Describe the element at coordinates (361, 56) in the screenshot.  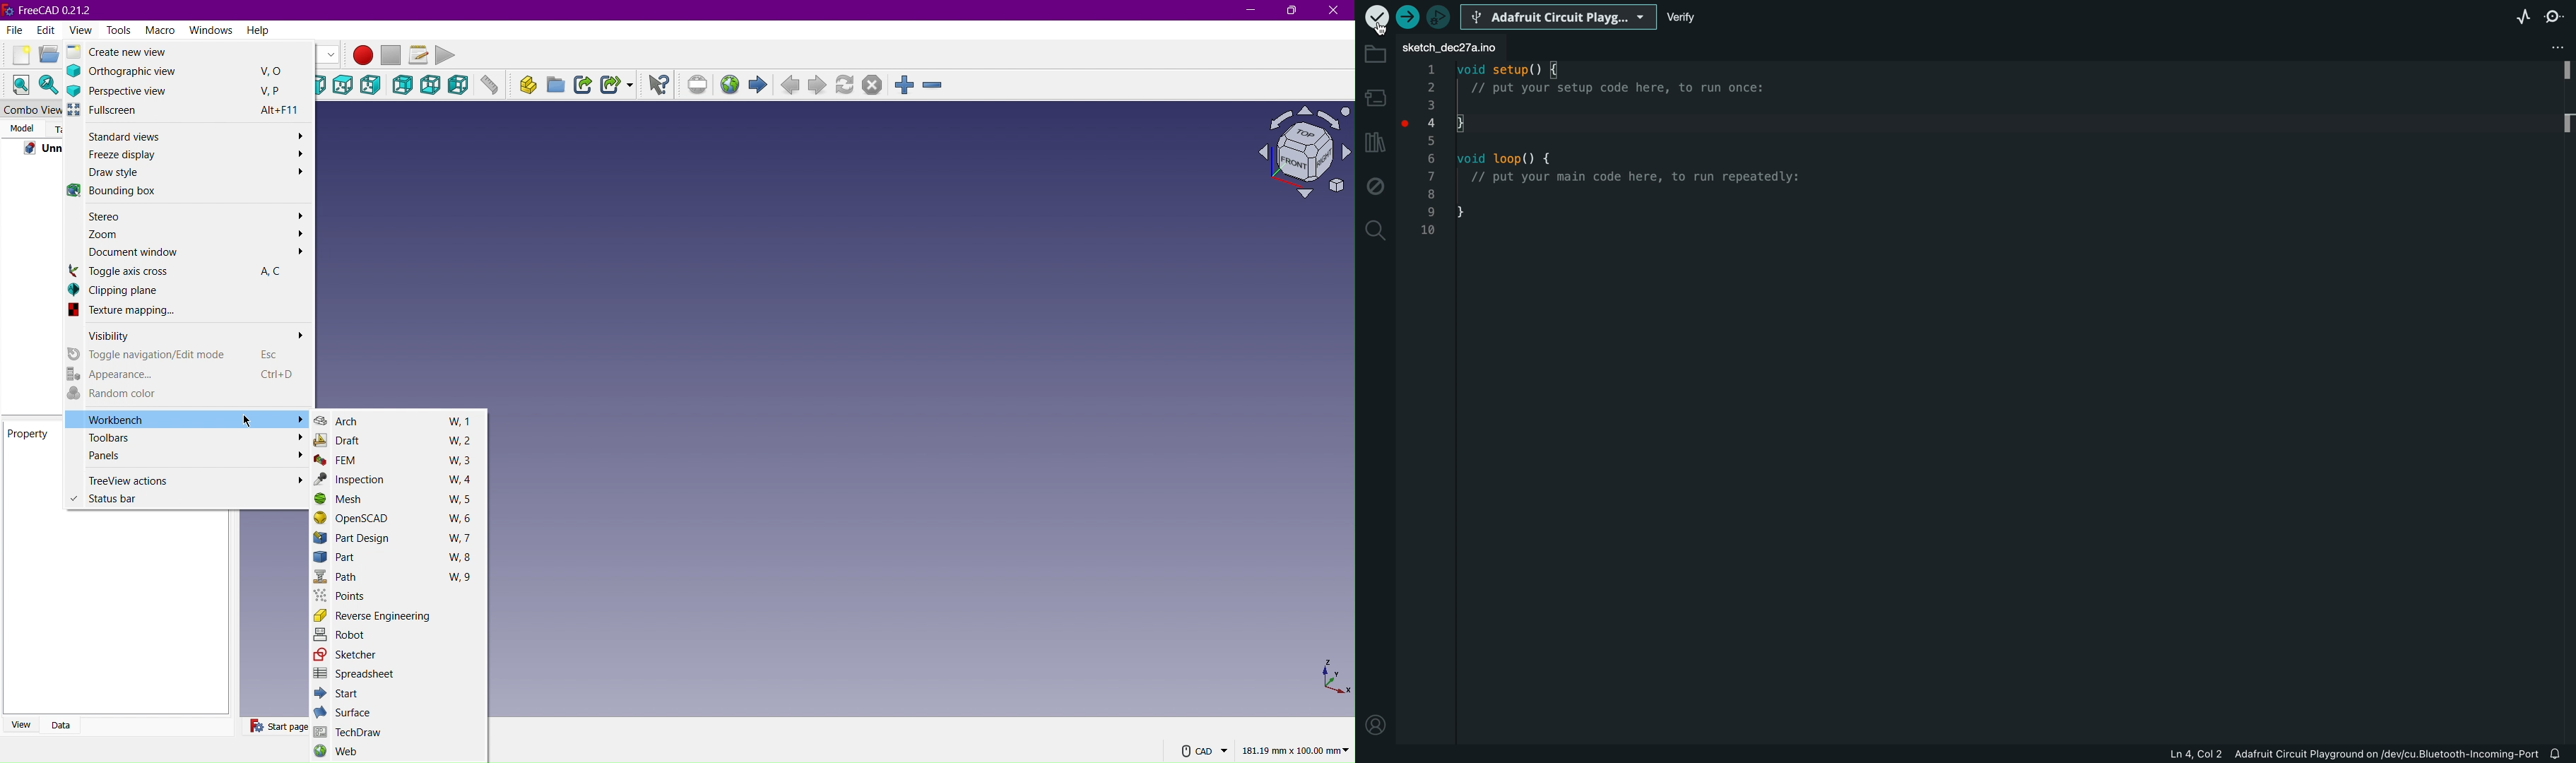
I see `Macro Recording` at that location.